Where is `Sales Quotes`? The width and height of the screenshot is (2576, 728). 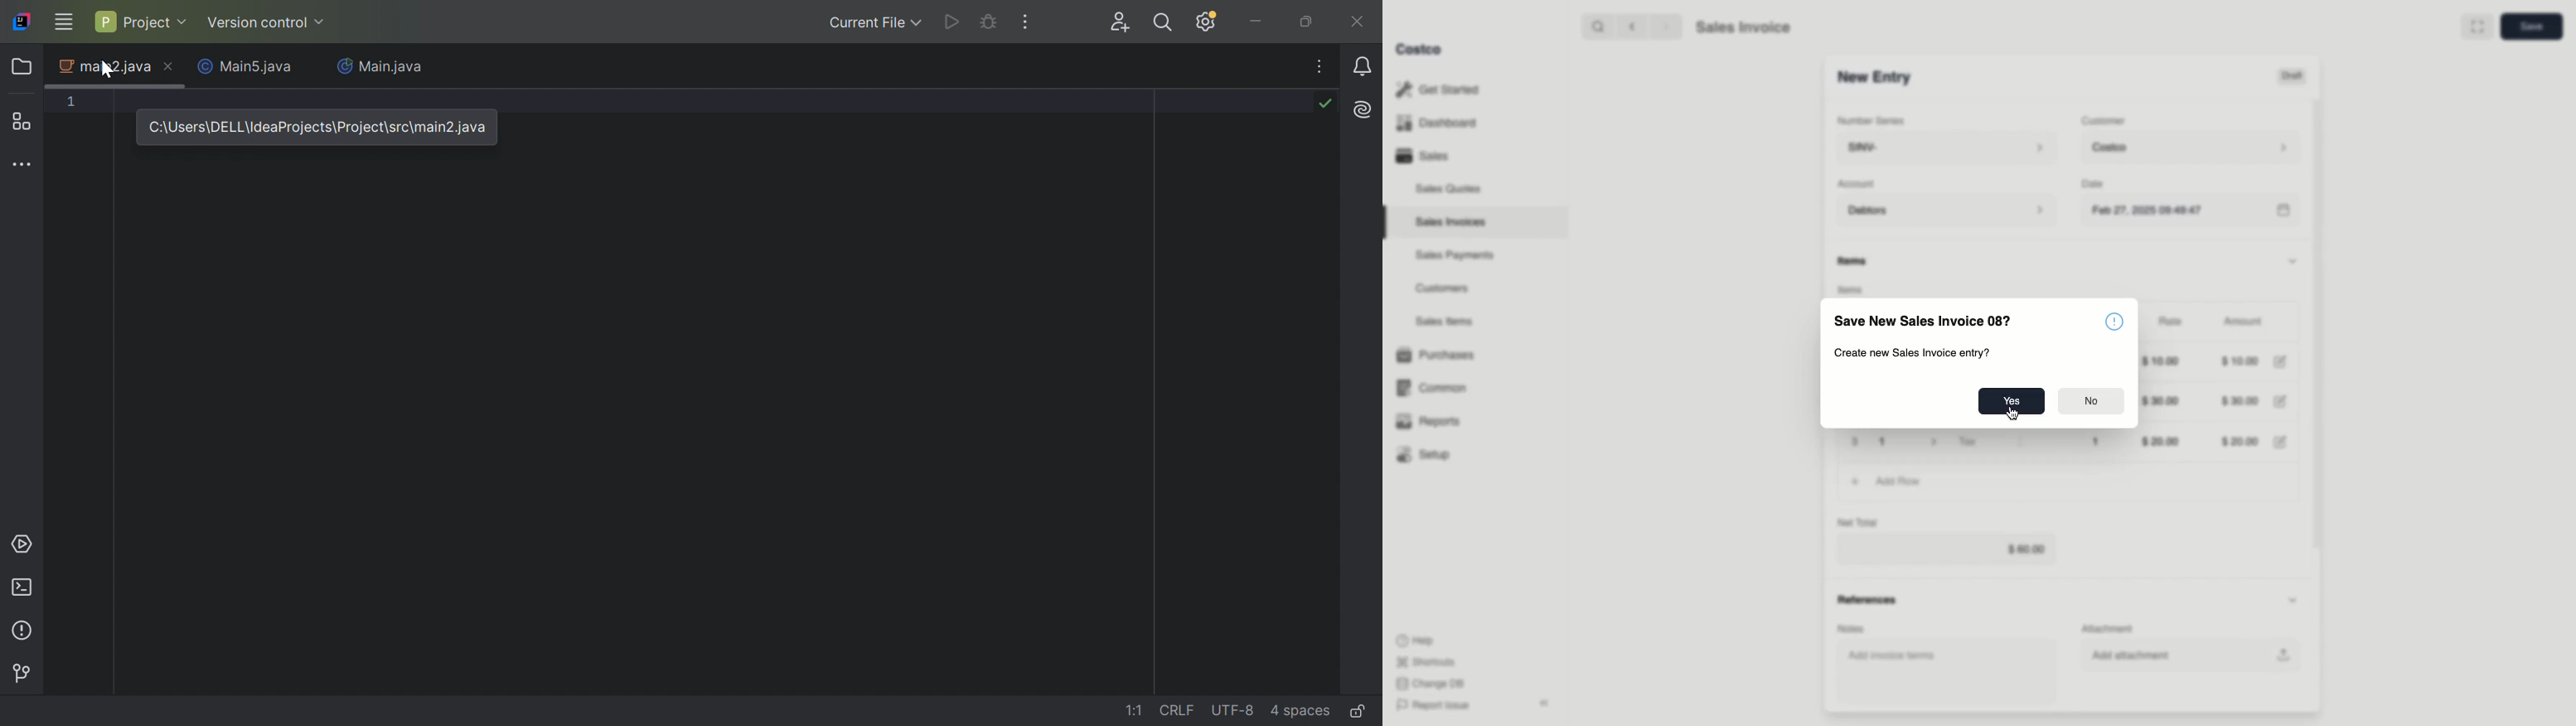 Sales Quotes is located at coordinates (1450, 188).